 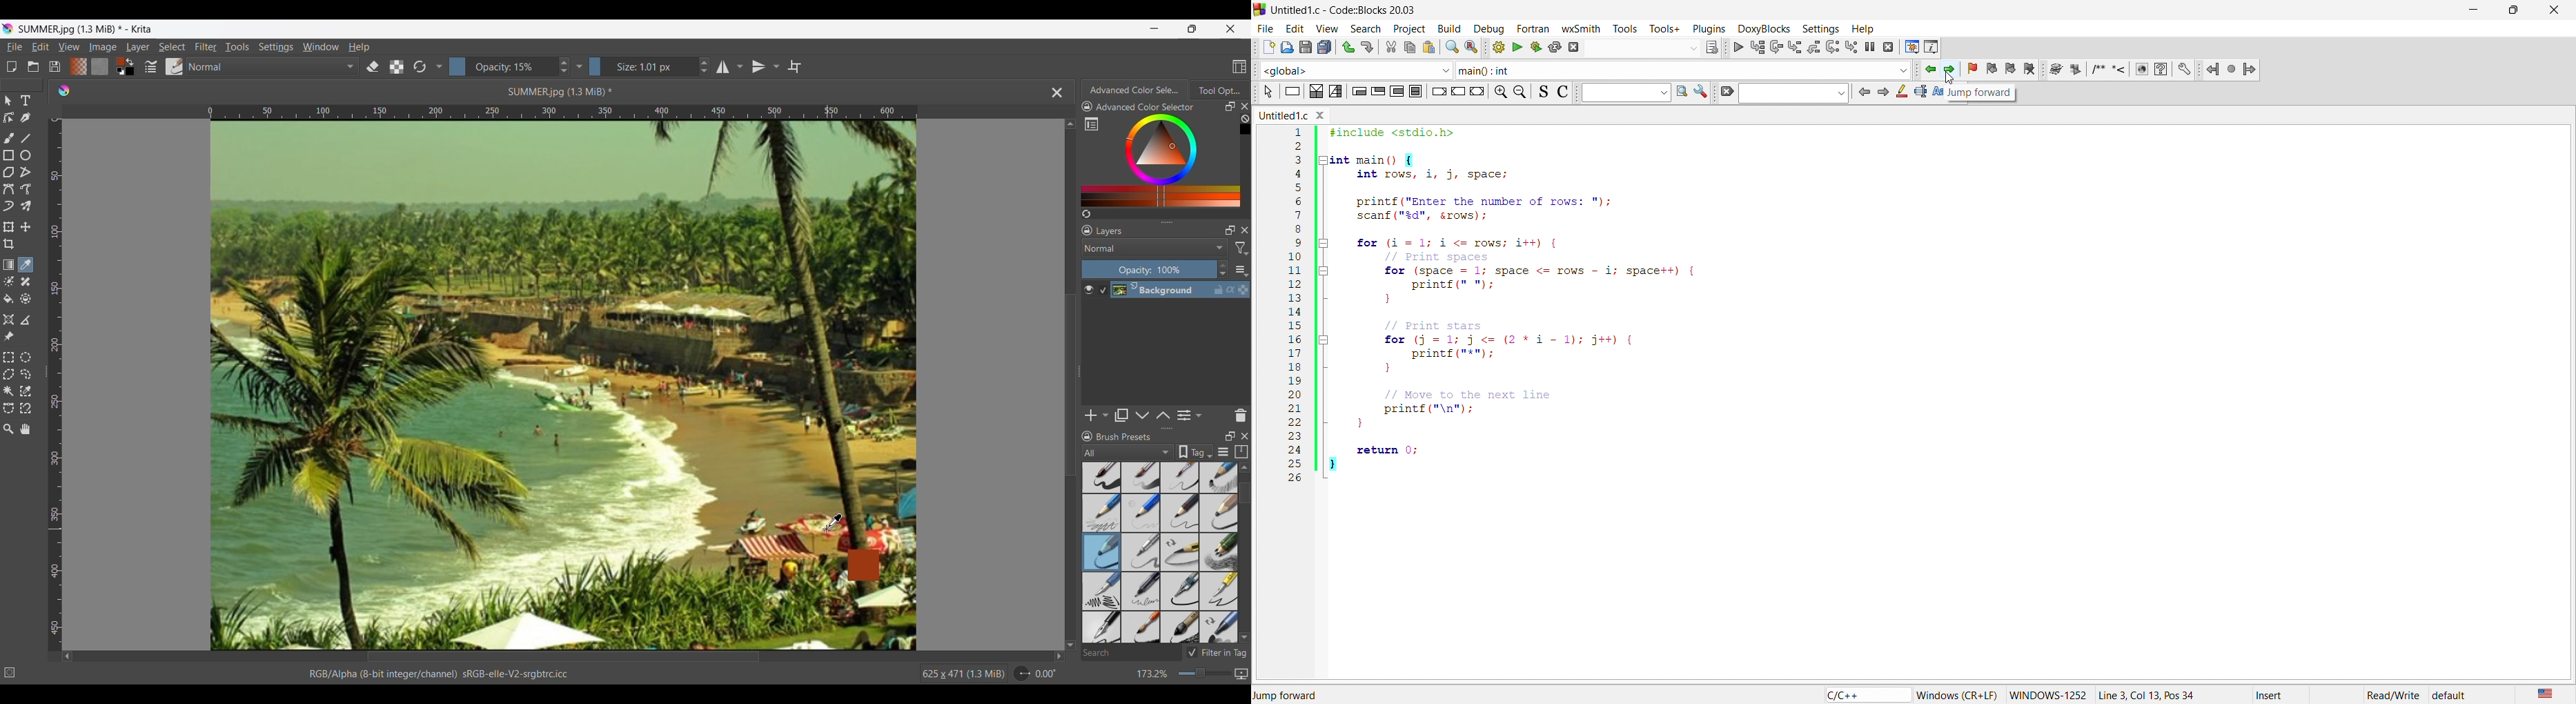 What do you see at coordinates (1142, 416) in the screenshot?
I see `Move layer or mask down` at bounding box center [1142, 416].